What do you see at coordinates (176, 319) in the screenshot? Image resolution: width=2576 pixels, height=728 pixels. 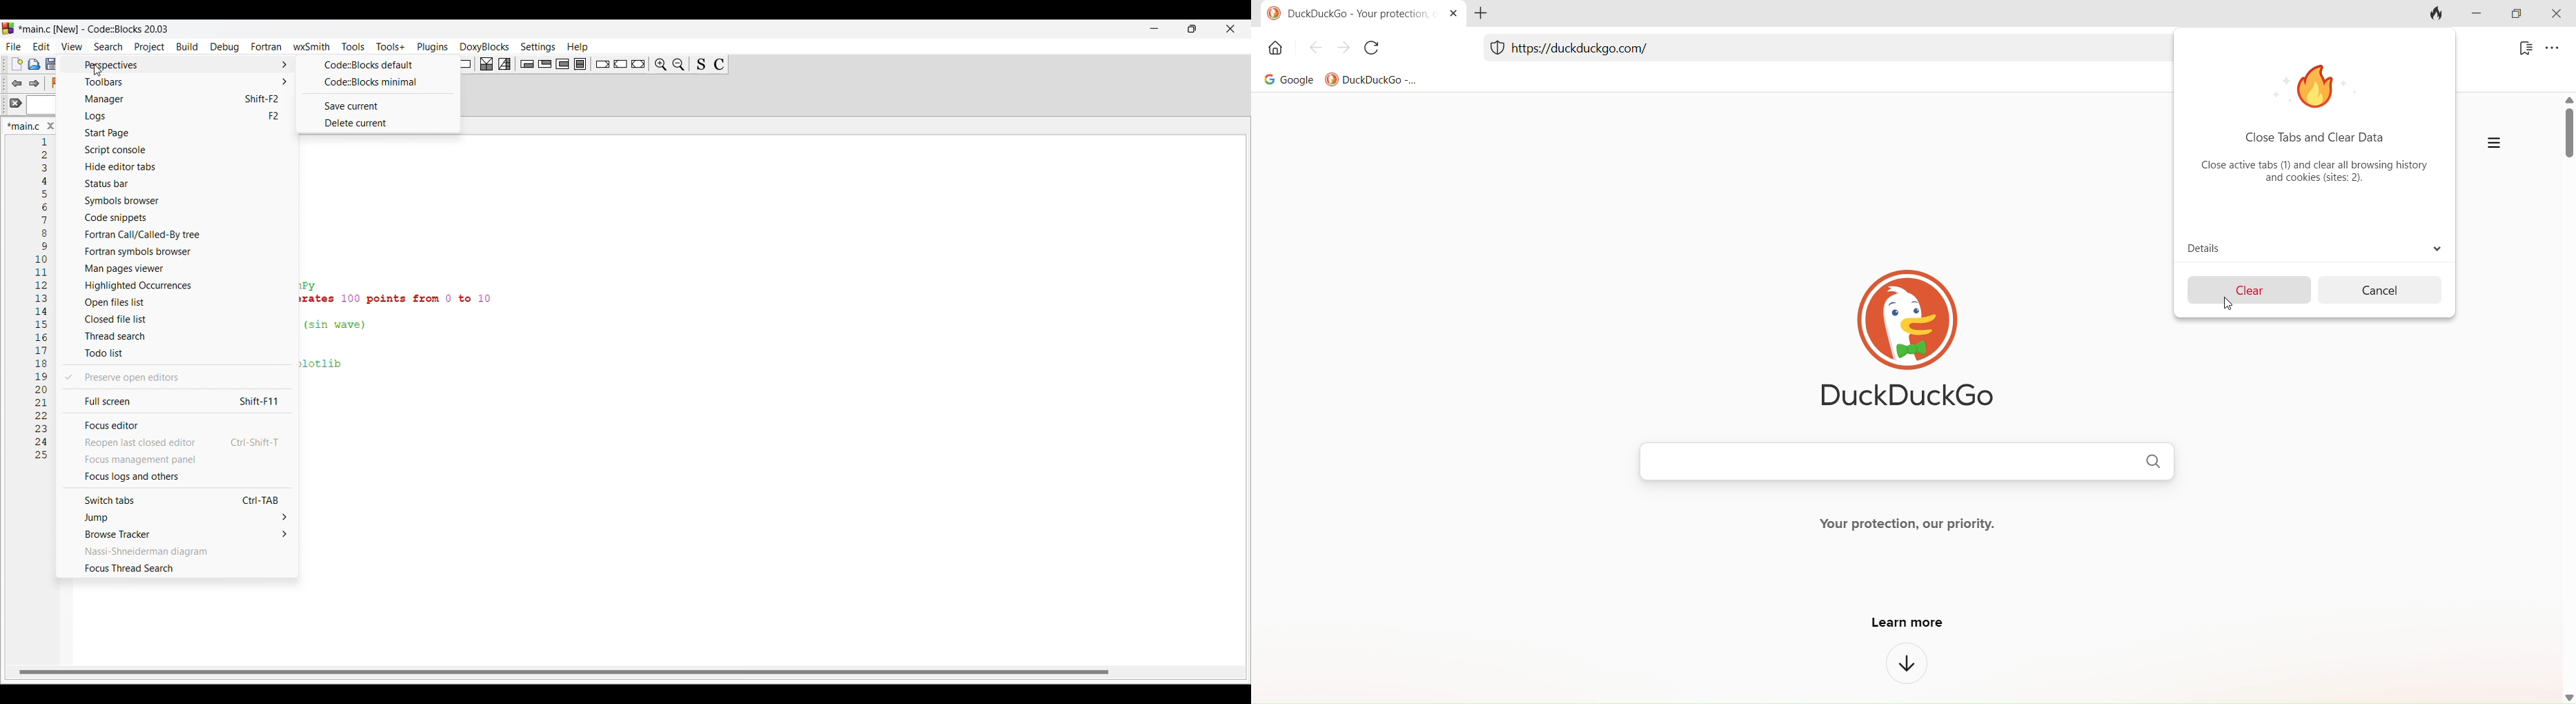 I see `Closed file list` at bounding box center [176, 319].